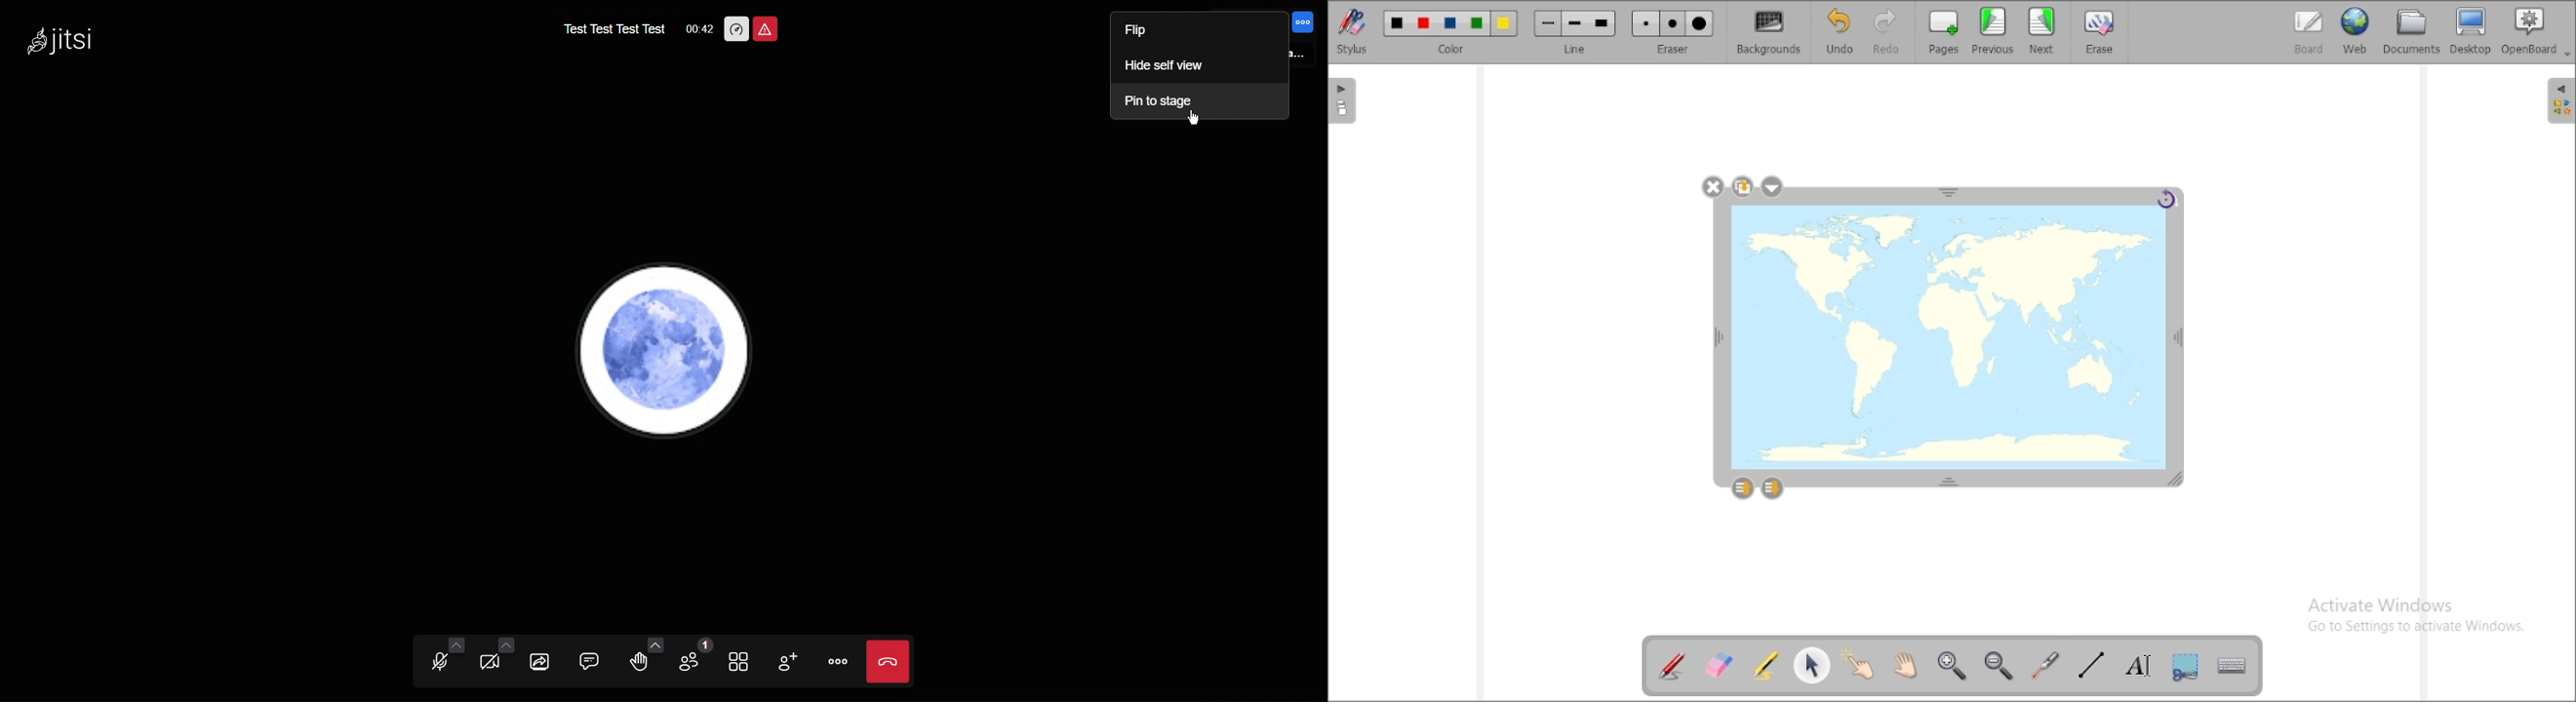 The height and width of the screenshot is (728, 2576). I want to click on write text, so click(2139, 666).